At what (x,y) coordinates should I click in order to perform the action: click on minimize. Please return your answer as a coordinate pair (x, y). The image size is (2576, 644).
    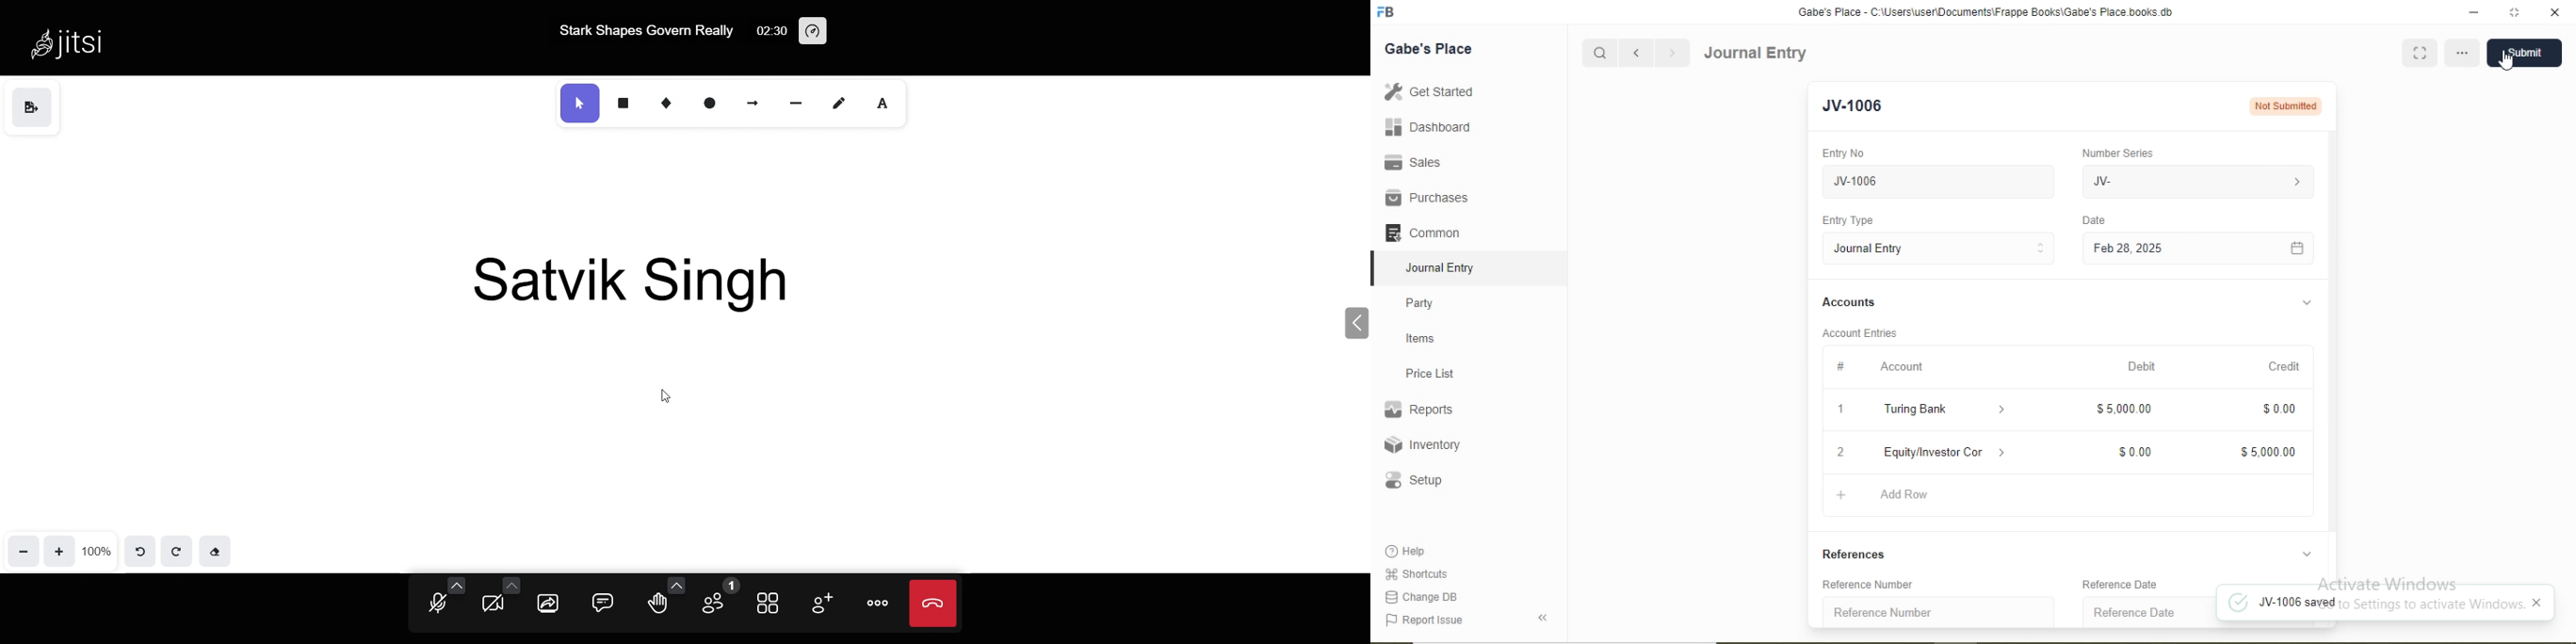
    Looking at the image, I should click on (2471, 13).